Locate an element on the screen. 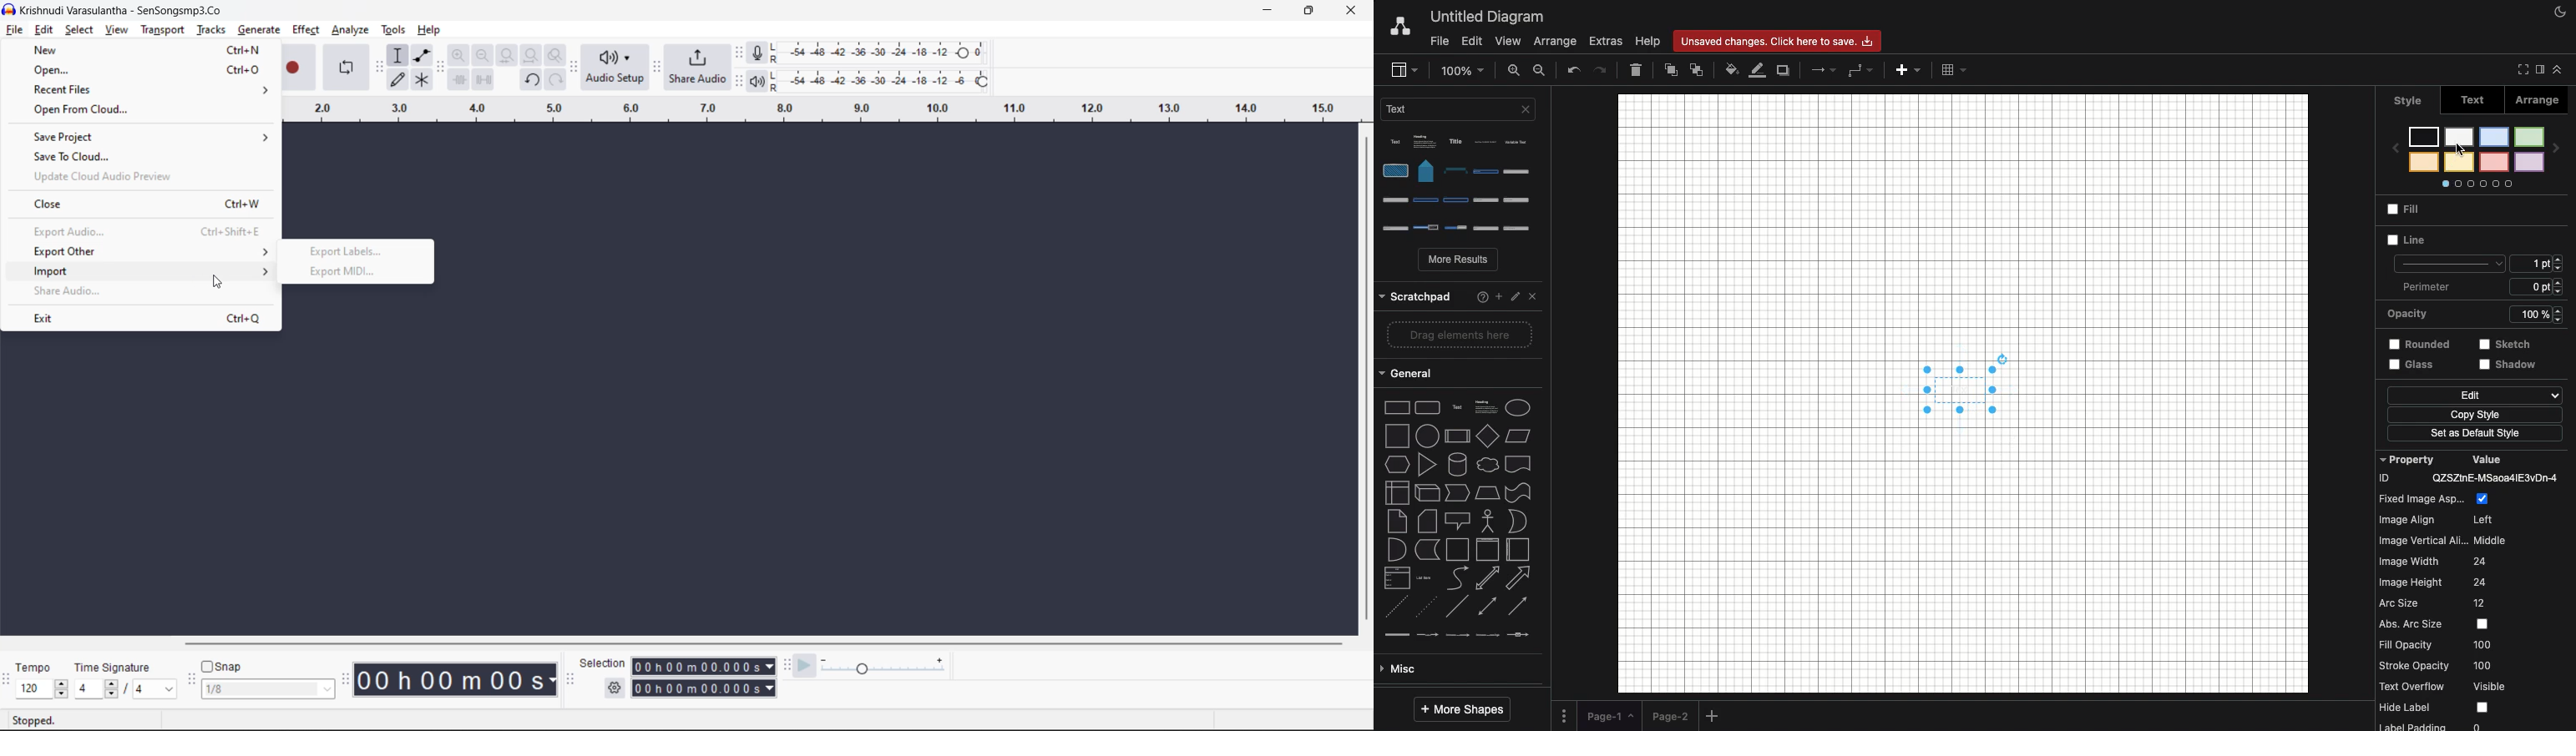 Image resolution: width=2576 pixels, height=756 pixels. playback speed is located at coordinates (884, 664).